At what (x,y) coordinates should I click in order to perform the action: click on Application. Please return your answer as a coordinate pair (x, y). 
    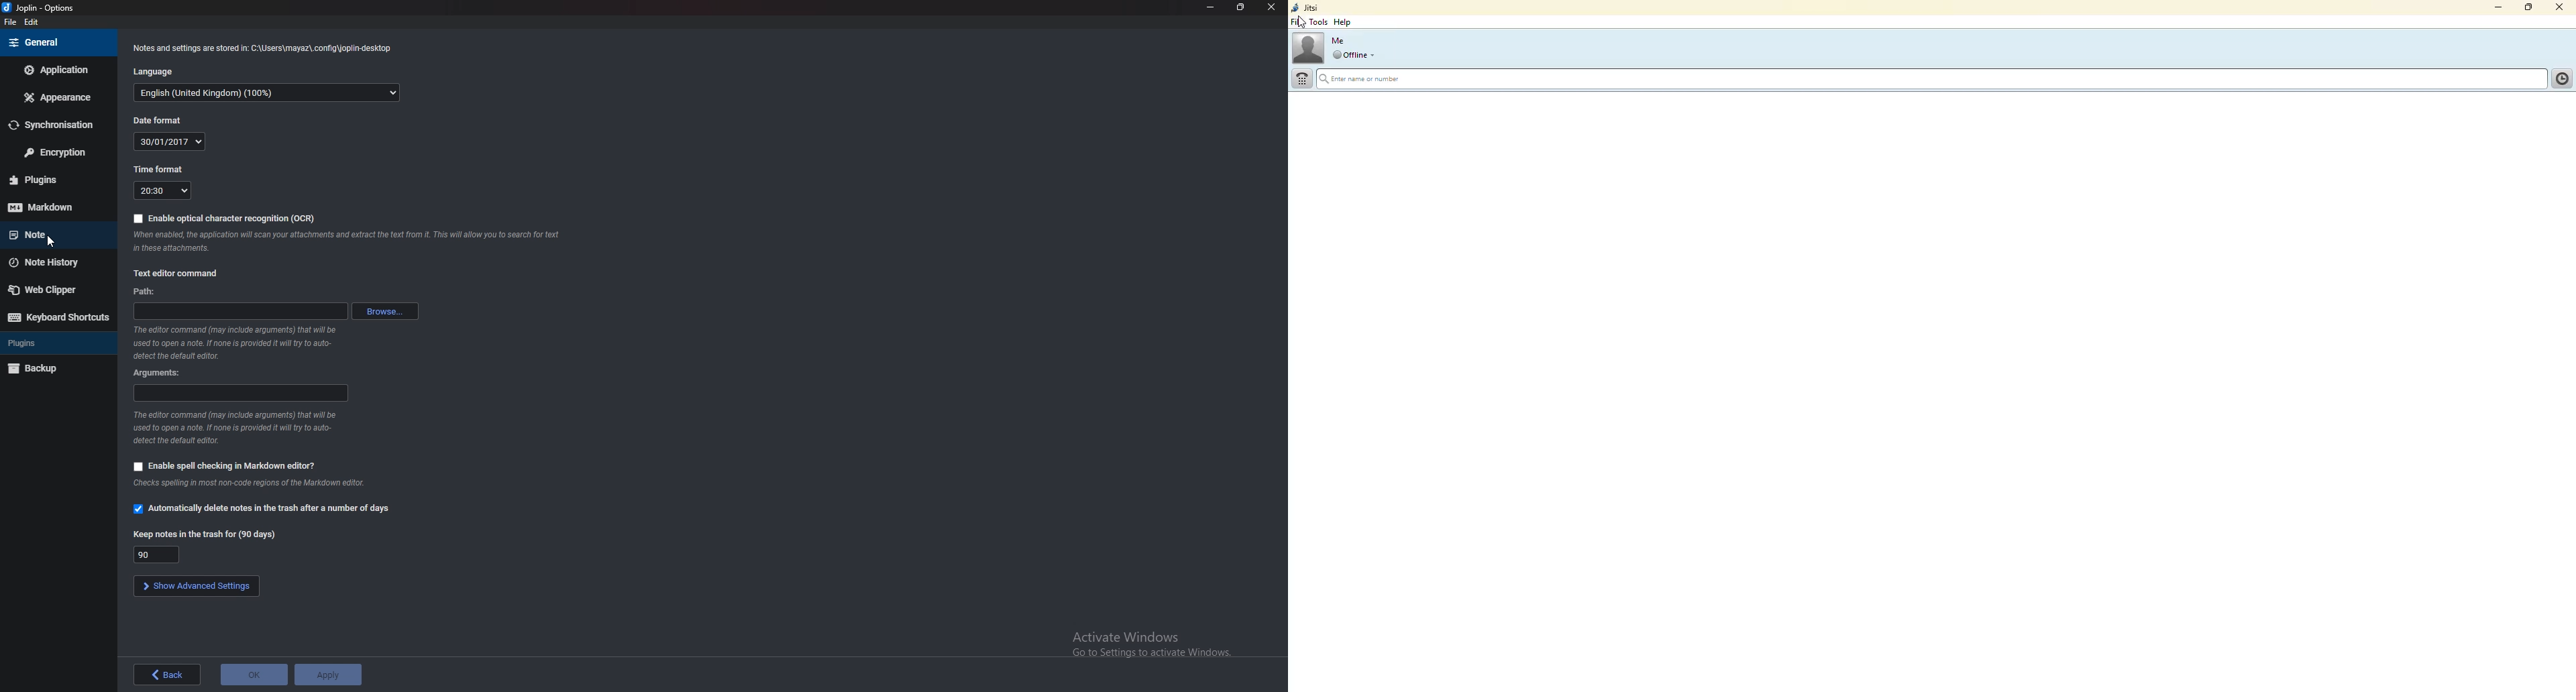
    Looking at the image, I should click on (57, 70).